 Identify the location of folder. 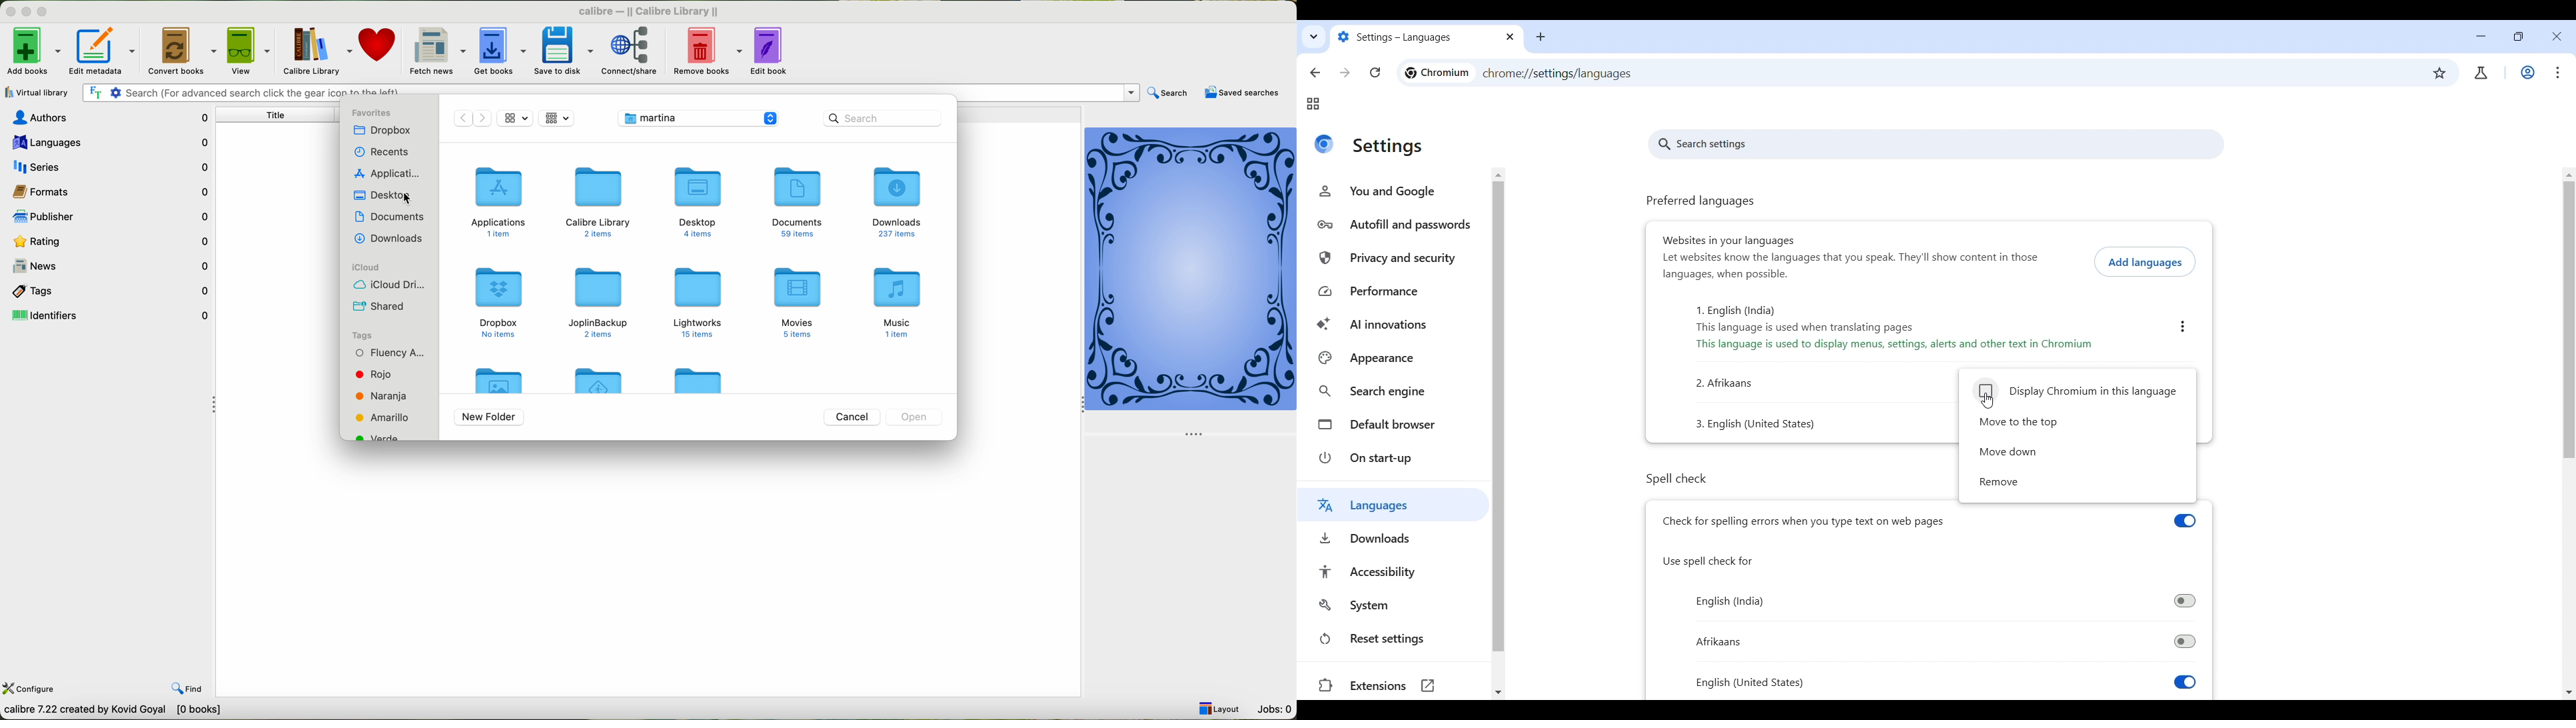
(502, 377).